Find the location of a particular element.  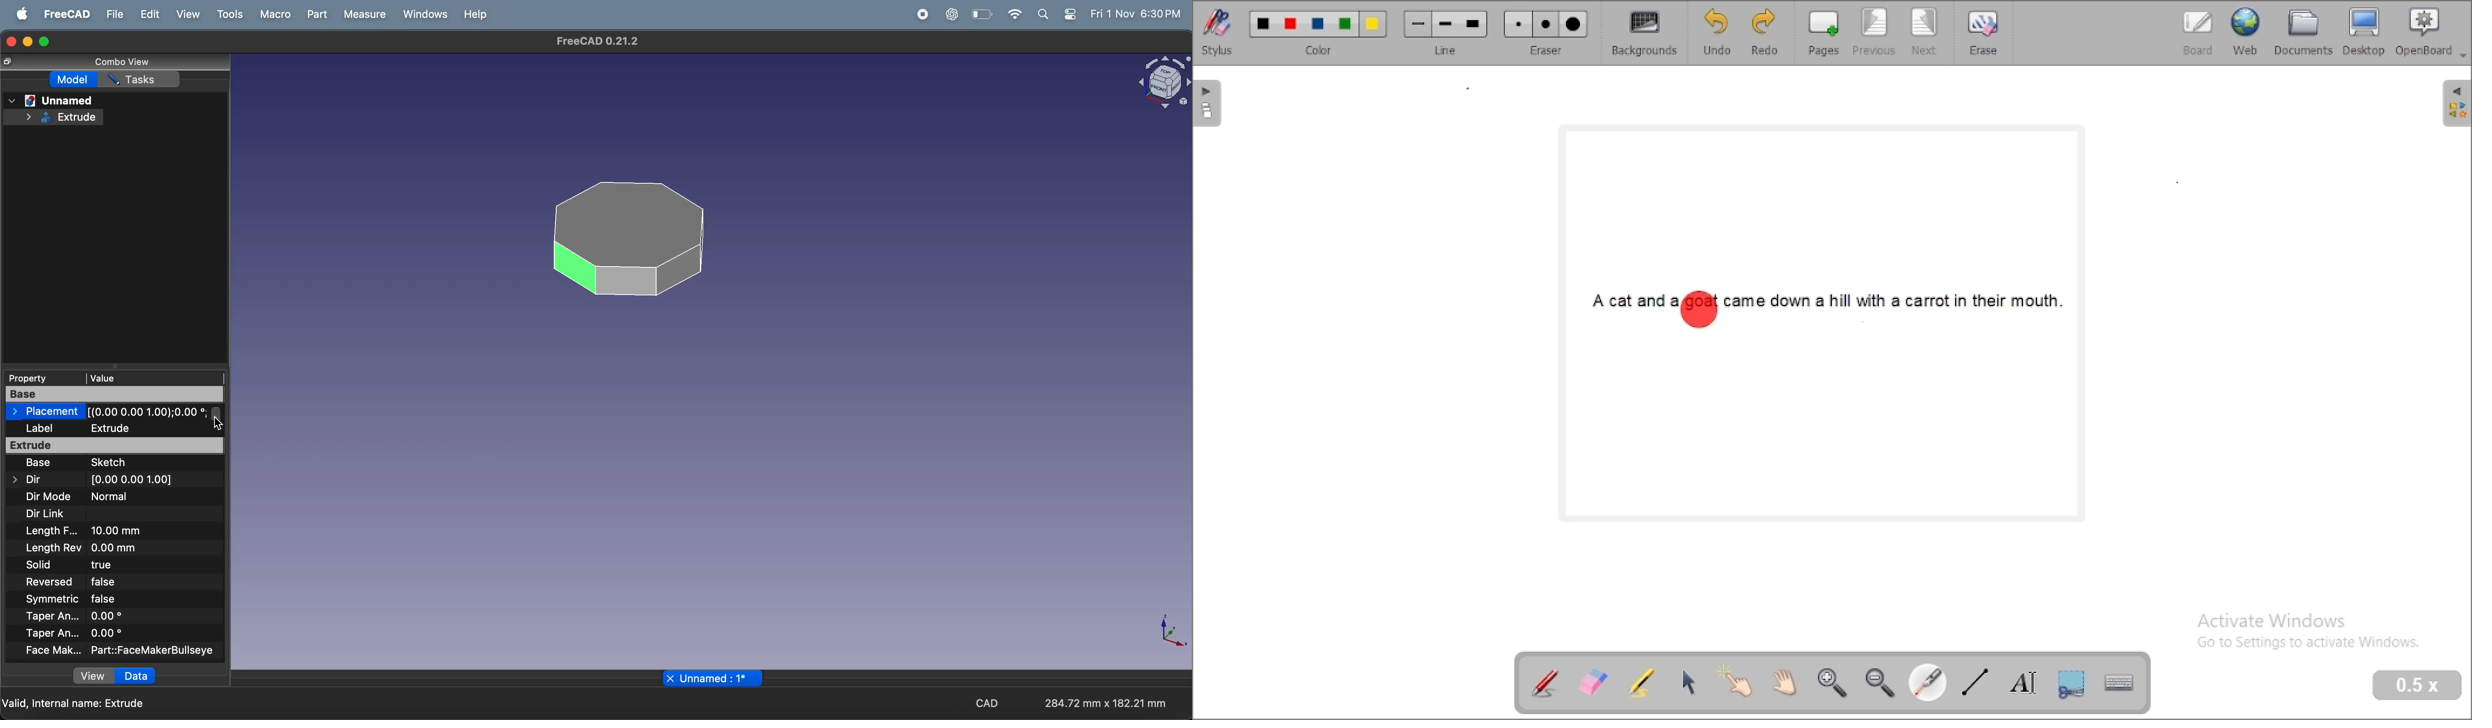

view is located at coordinates (187, 15).